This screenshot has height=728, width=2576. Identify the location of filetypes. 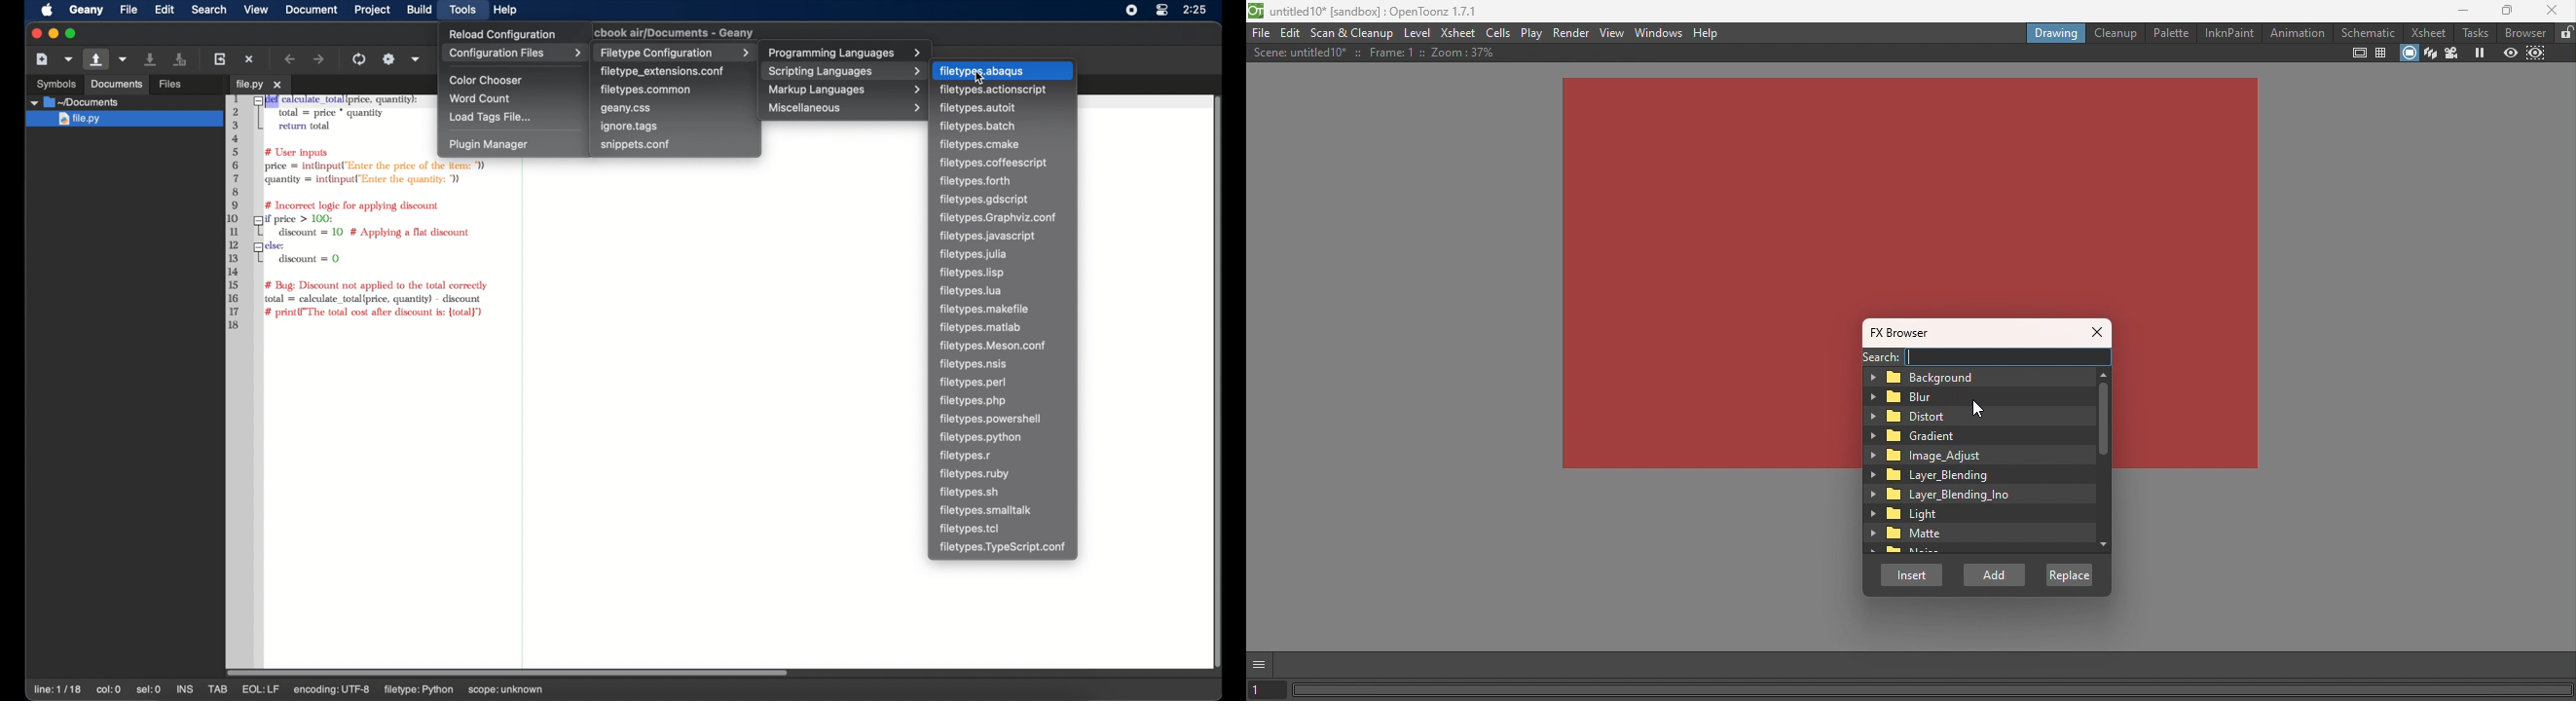
(971, 291).